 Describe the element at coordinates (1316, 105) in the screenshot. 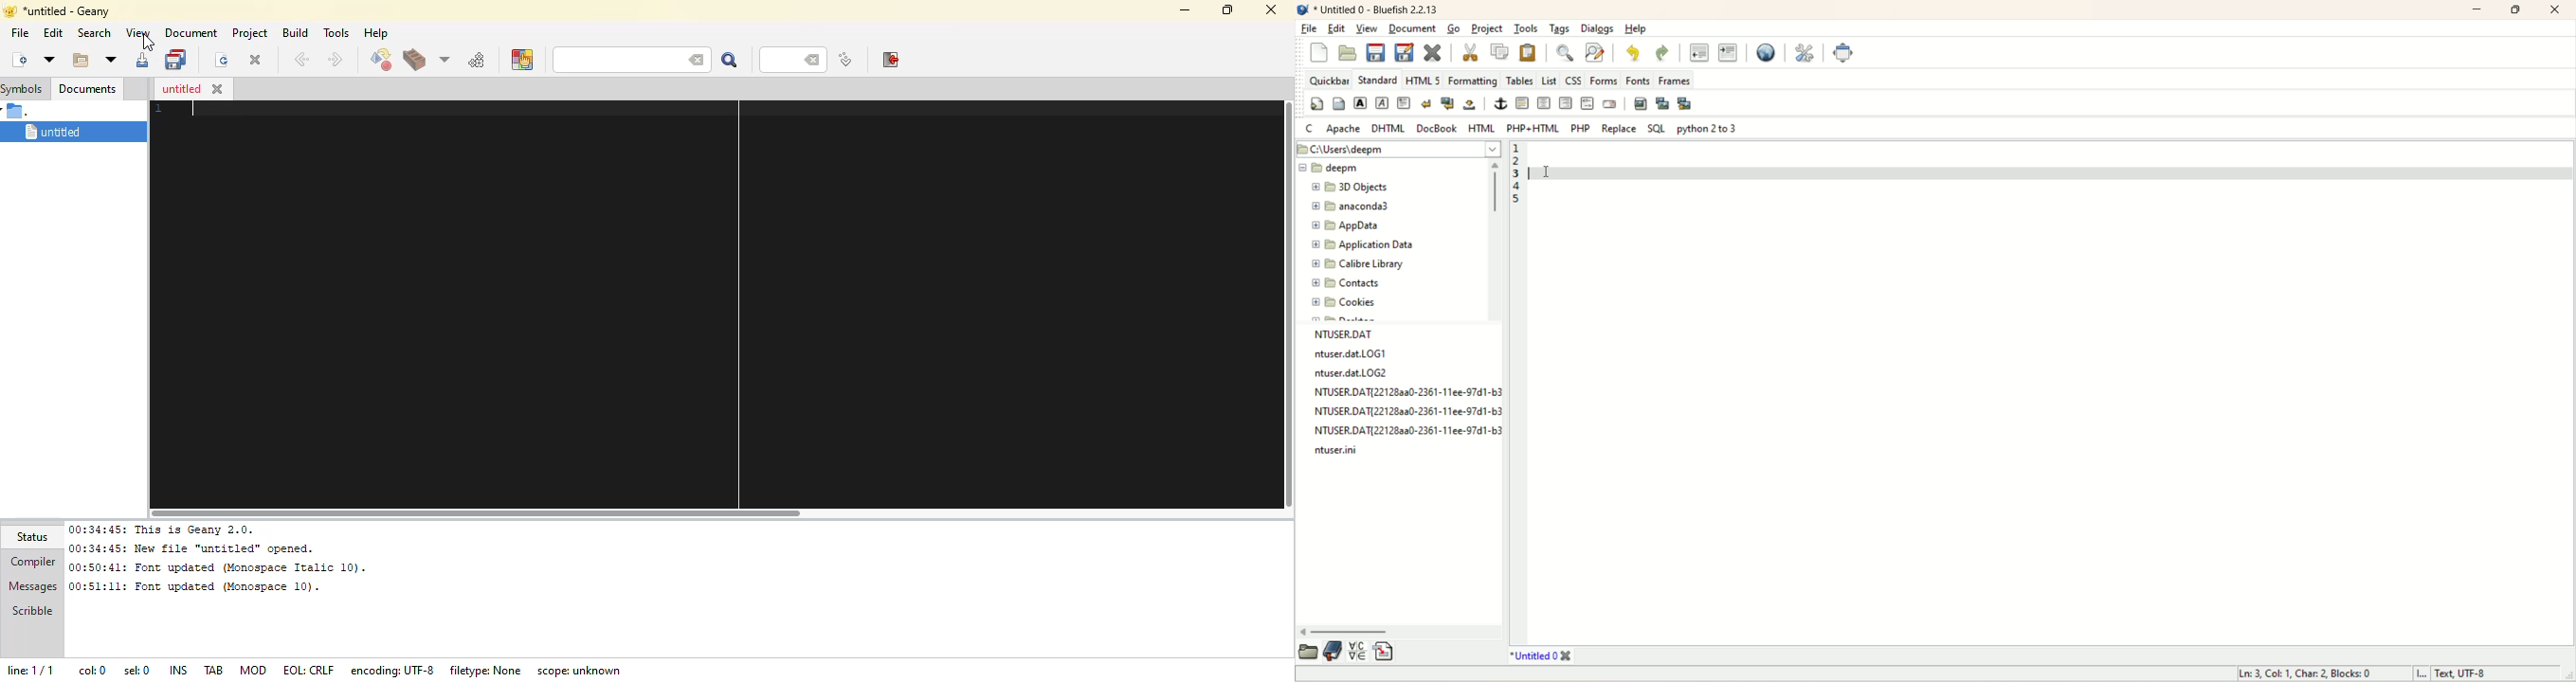

I see `quickstart` at that location.